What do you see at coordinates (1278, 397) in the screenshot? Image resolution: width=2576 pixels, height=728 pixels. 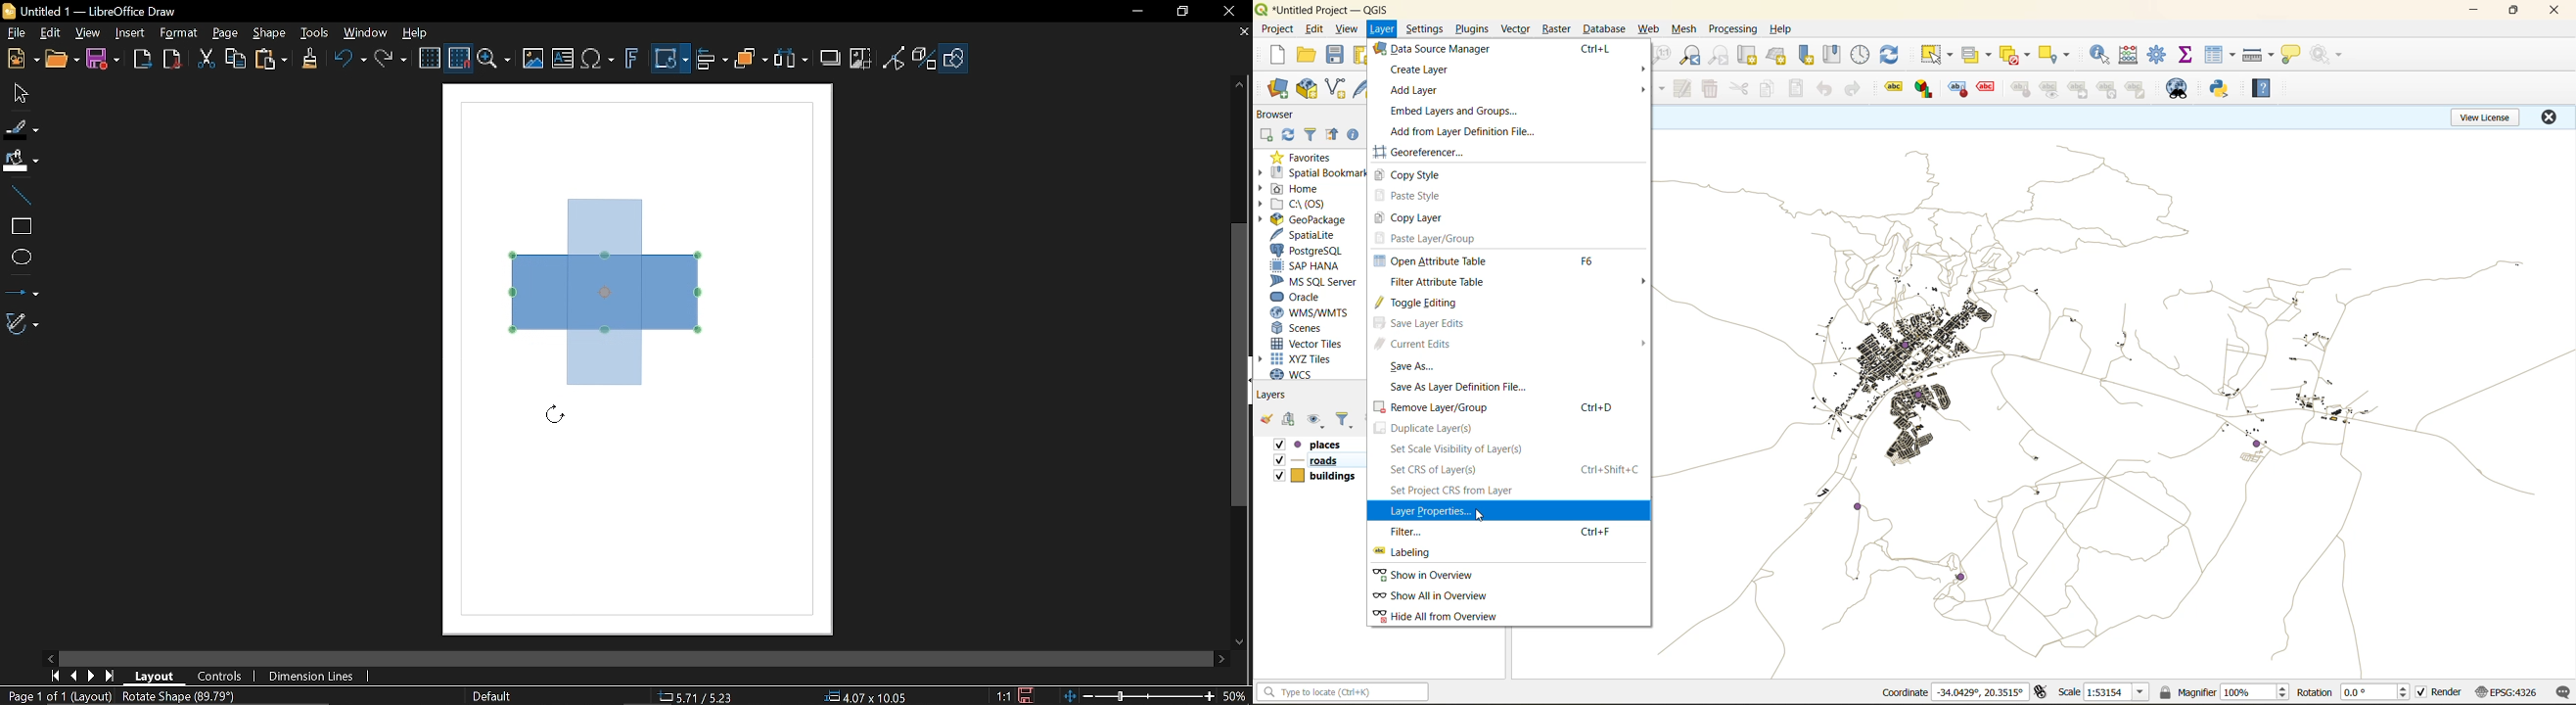 I see `layers` at bounding box center [1278, 397].